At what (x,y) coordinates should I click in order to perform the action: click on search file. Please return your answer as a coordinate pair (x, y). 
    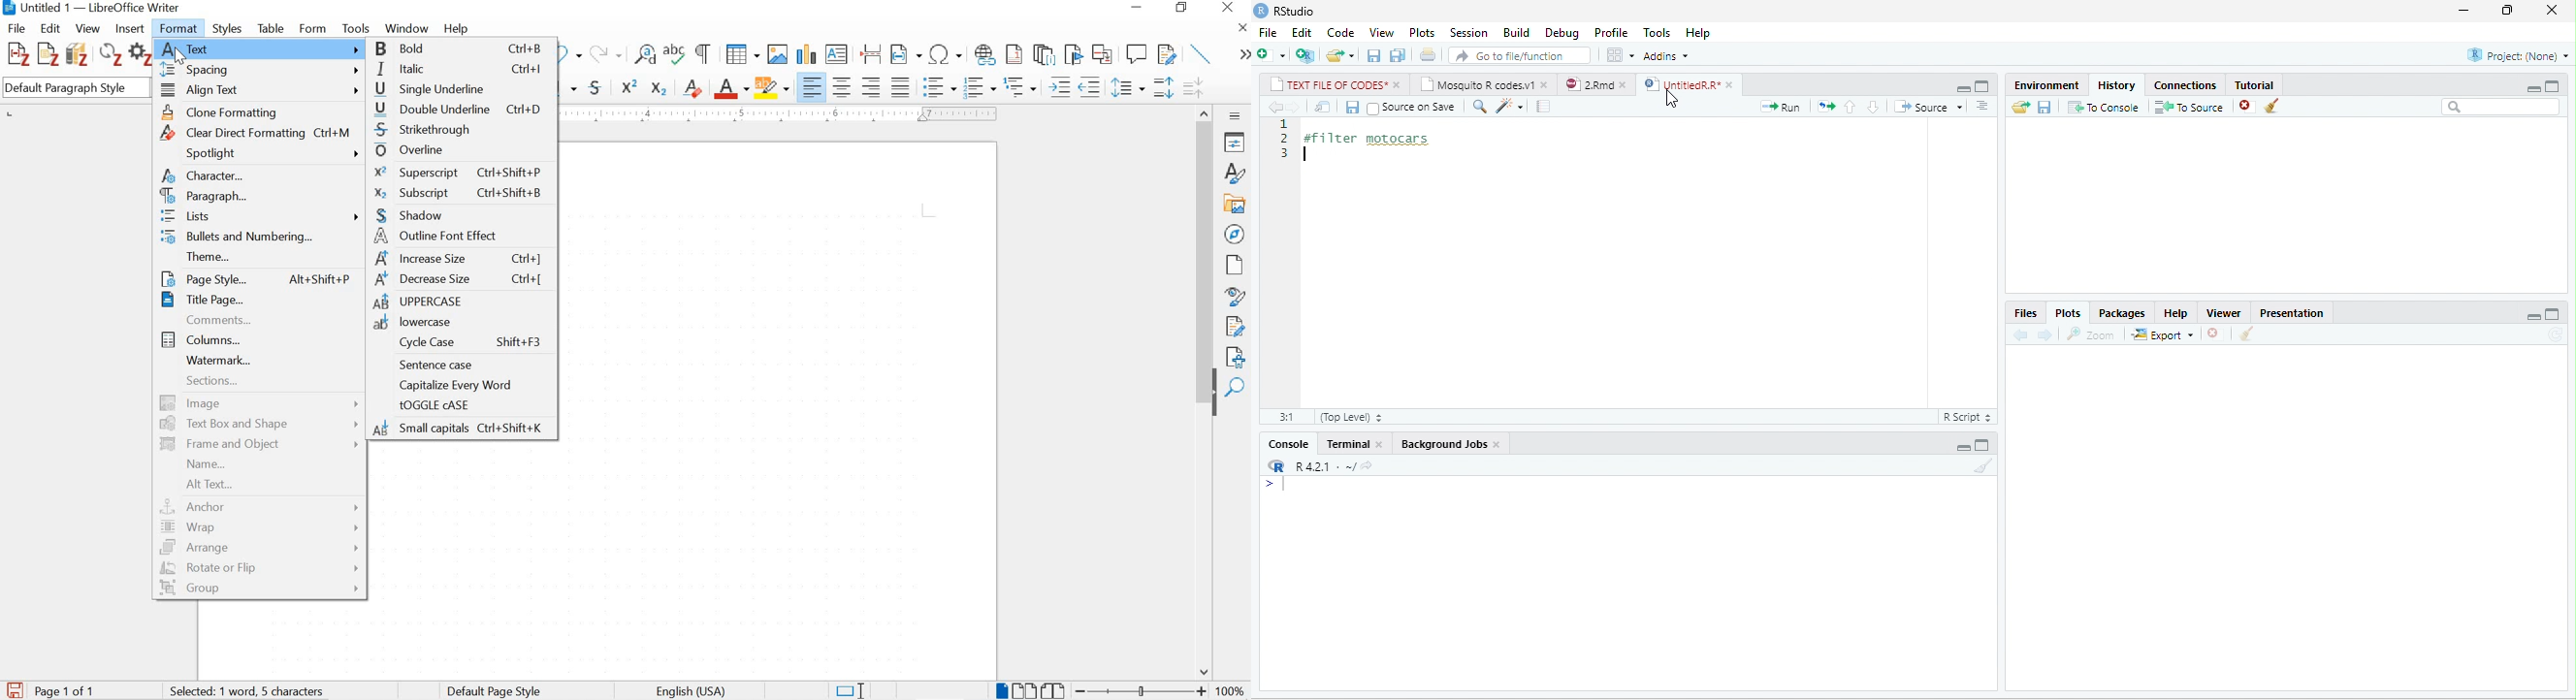
    Looking at the image, I should click on (1519, 56).